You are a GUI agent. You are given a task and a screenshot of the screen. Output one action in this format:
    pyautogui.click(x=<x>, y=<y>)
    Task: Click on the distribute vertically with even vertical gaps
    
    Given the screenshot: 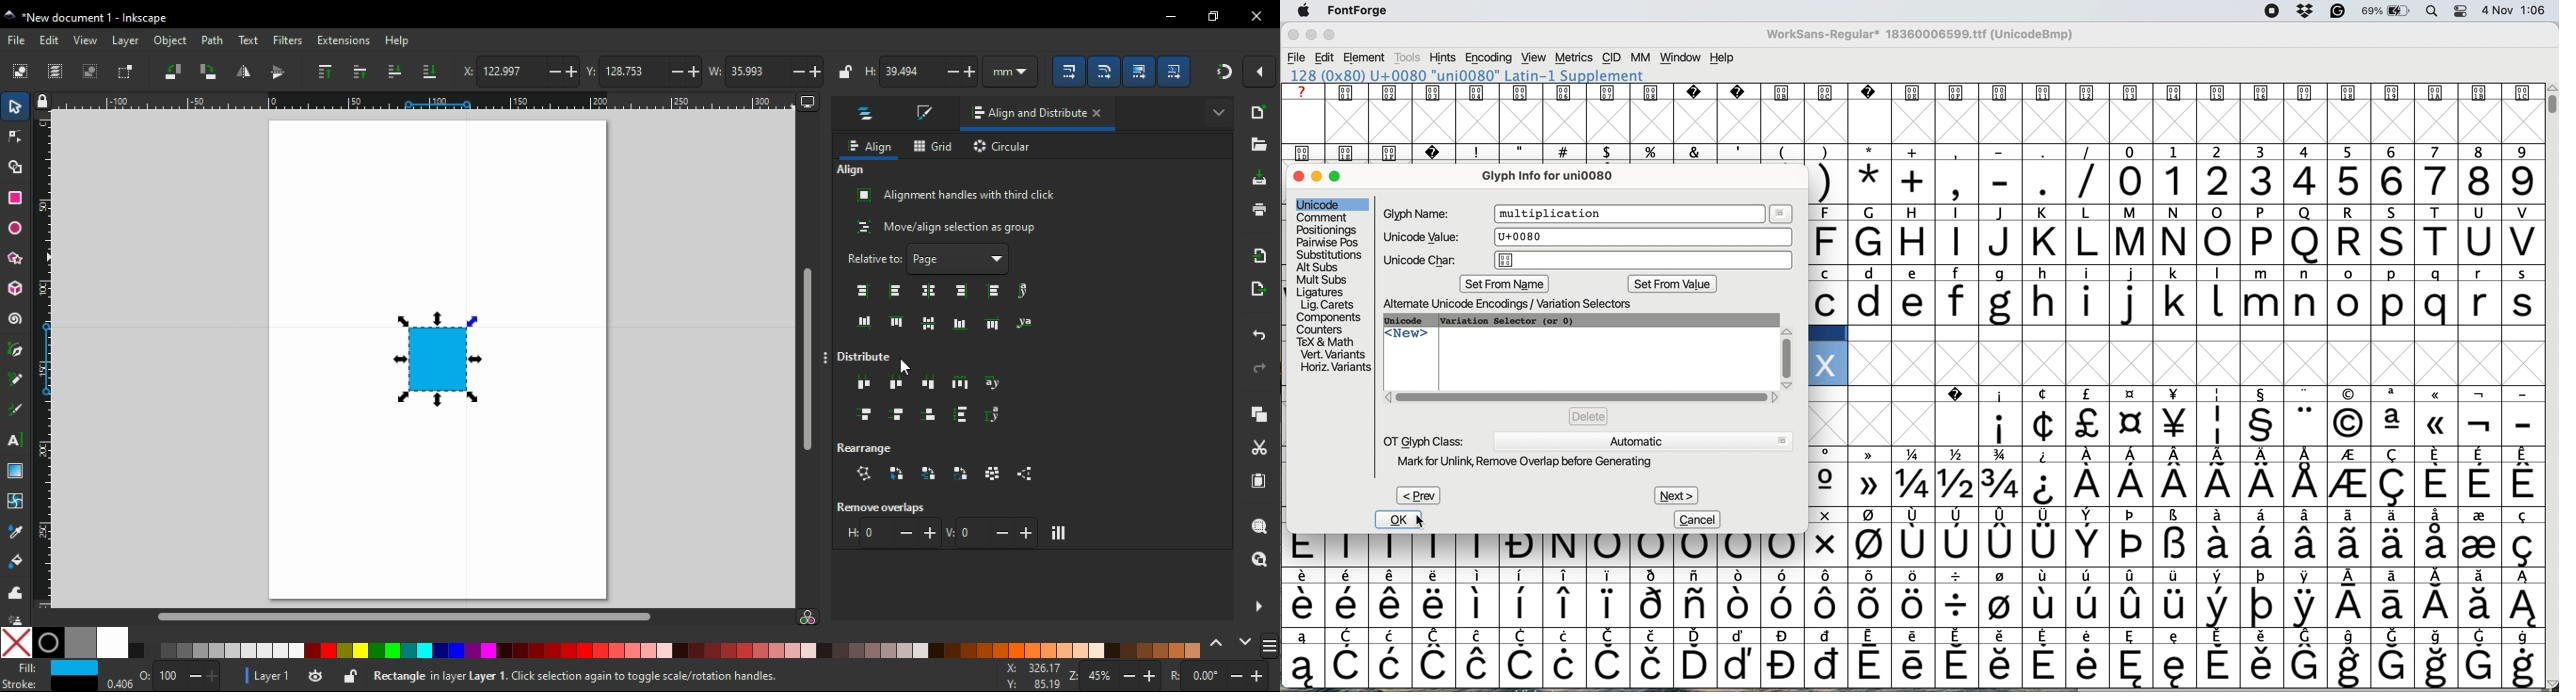 What is the action you would take?
    pyautogui.click(x=962, y=417)
    